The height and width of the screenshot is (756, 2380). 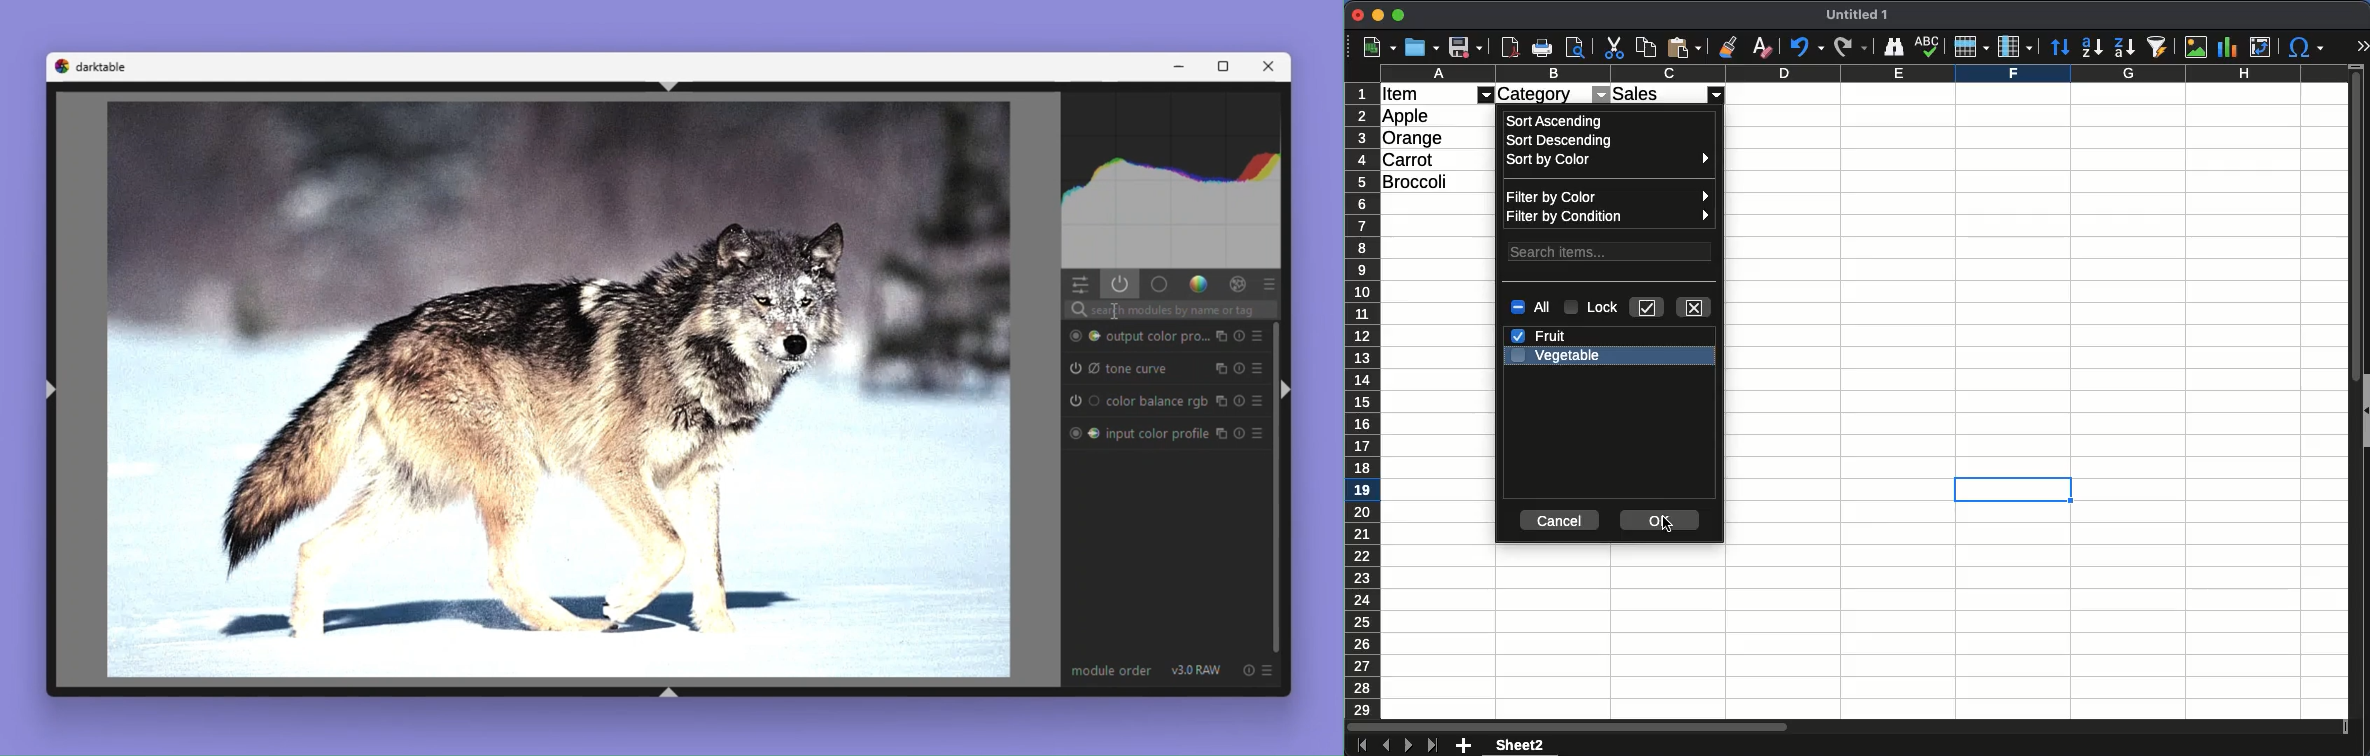 I want to click on Quick Access, so click(x=1080, y=285).